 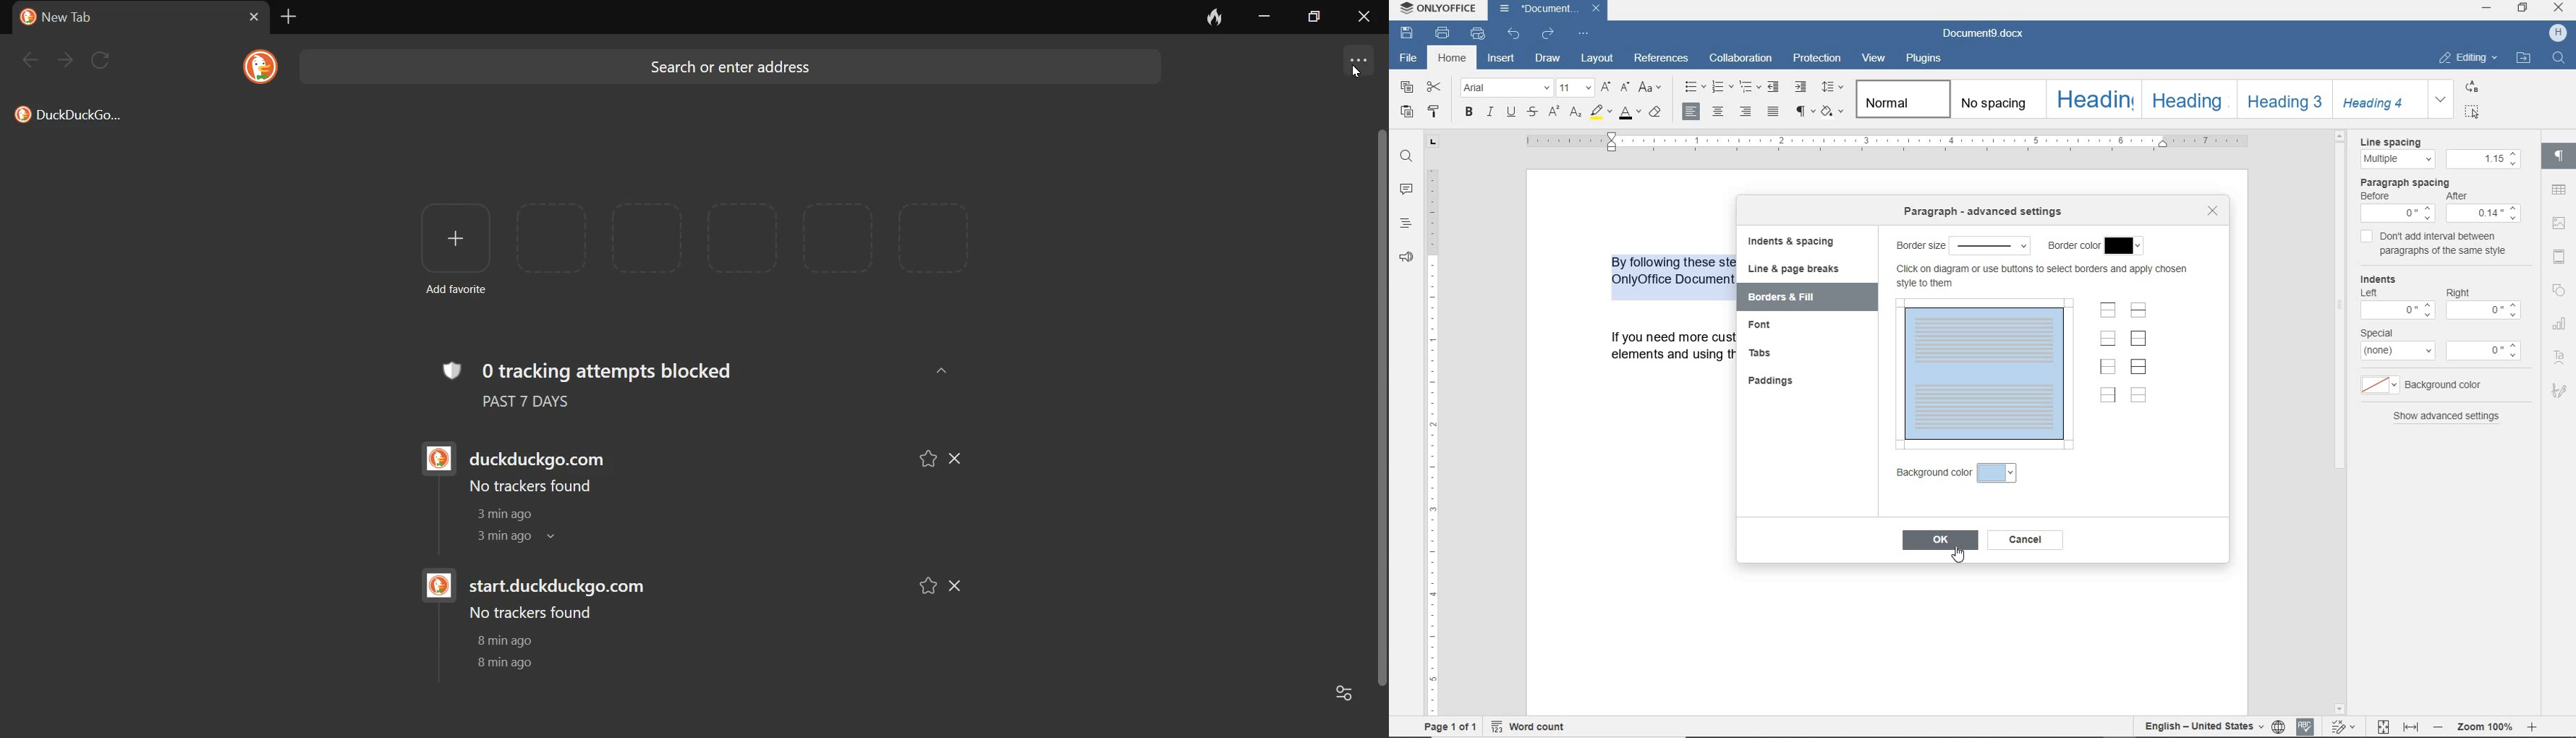 What do you see at coordinates (2026, 539) in the screenshot?
I see `cancel` at bounding box center [2026, 539].